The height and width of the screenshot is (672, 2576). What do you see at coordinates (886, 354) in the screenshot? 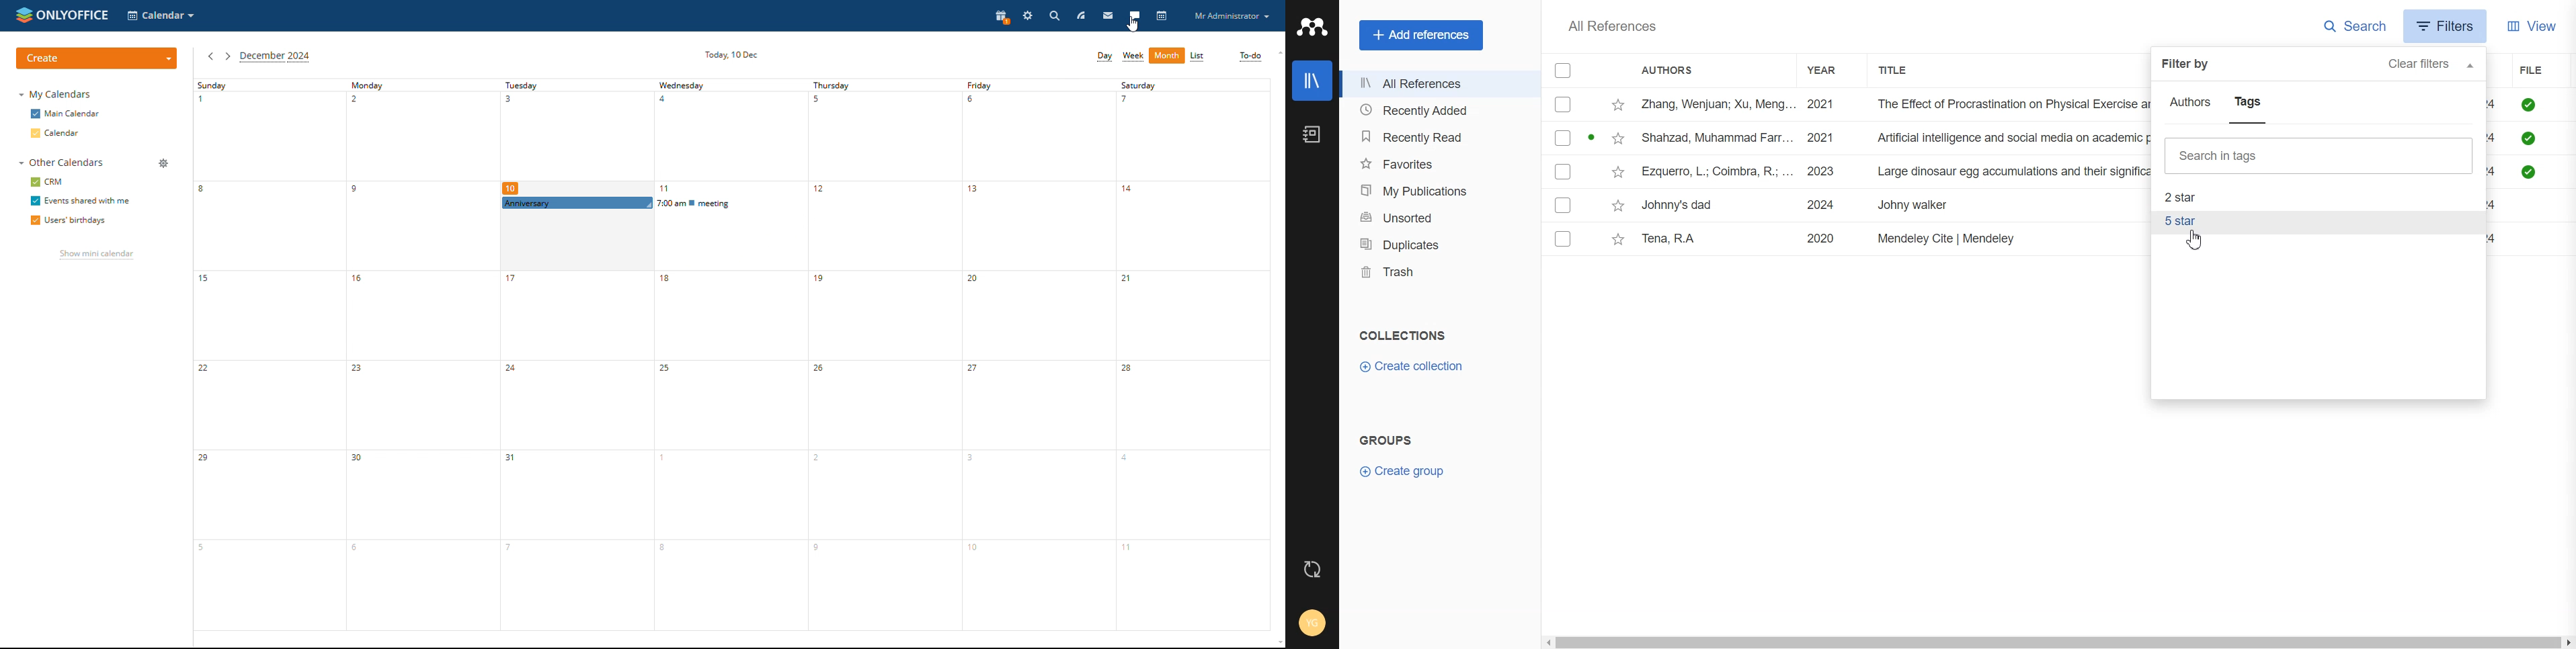
I see `thursday` at bounding box center [886, 354].